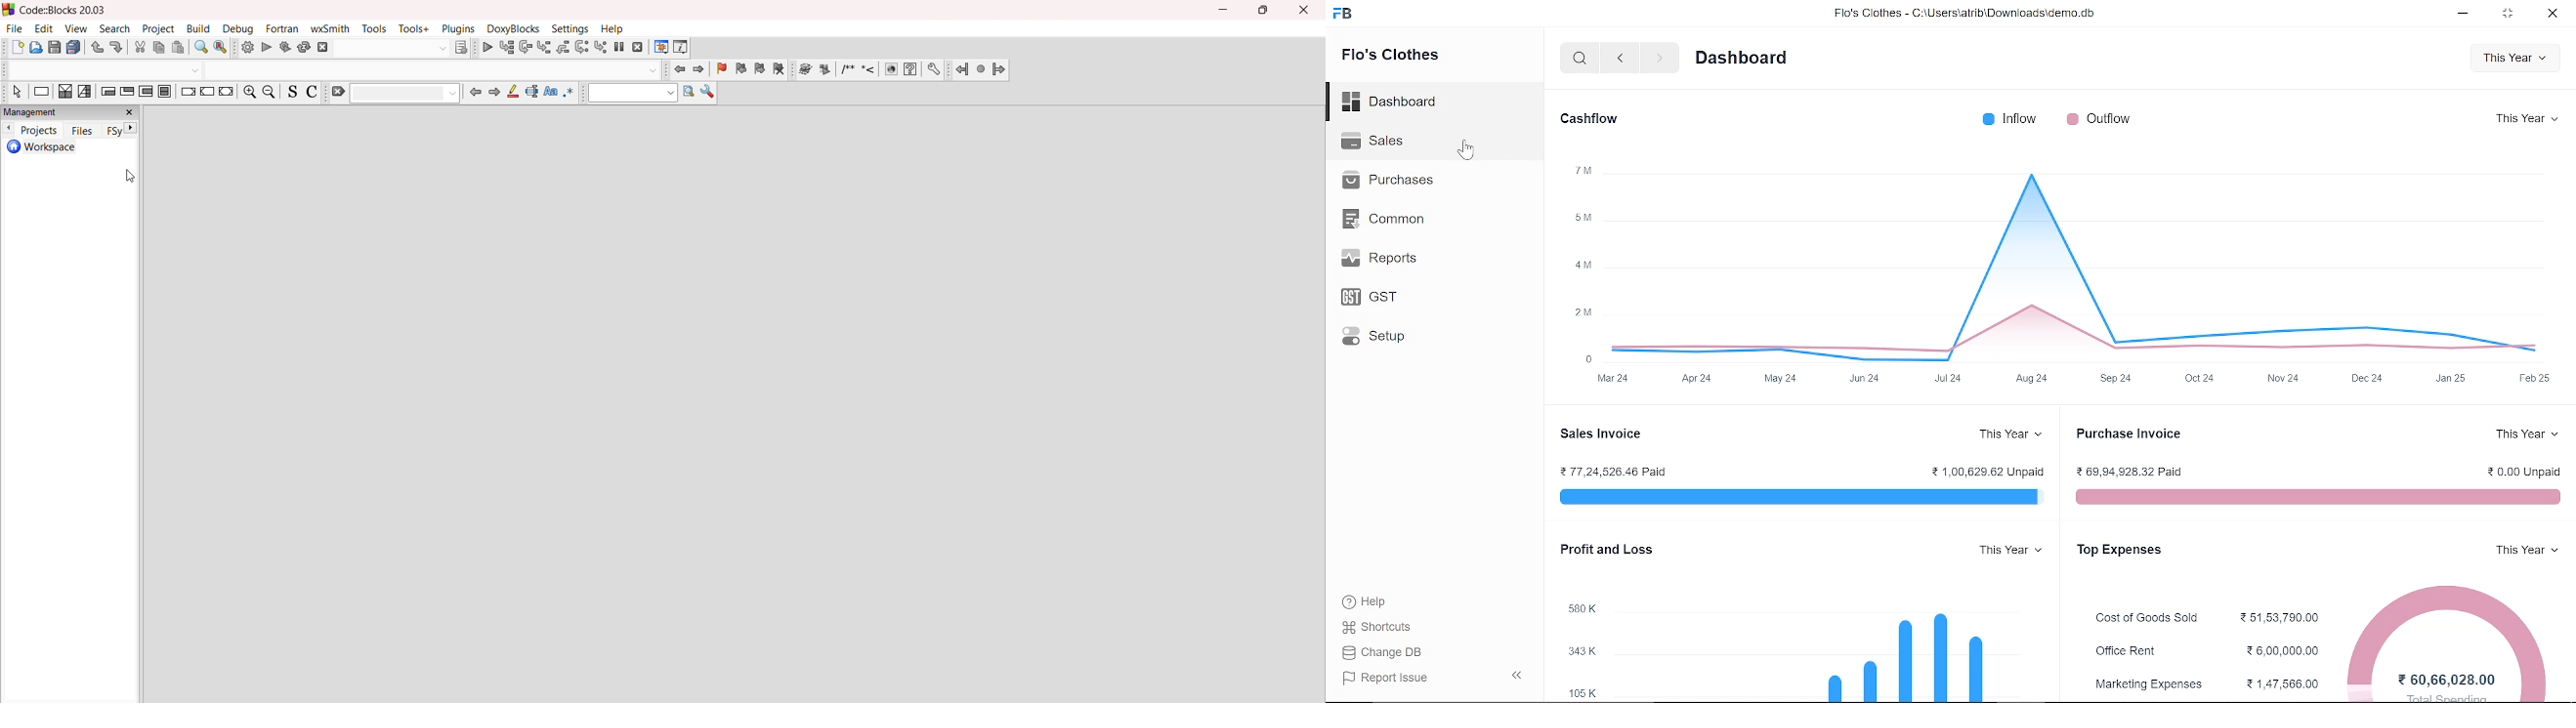 This screenshot has width=2576, height=728. Describe the element at coordinates (203, 47) in the screenshot. I see `find` at that location.